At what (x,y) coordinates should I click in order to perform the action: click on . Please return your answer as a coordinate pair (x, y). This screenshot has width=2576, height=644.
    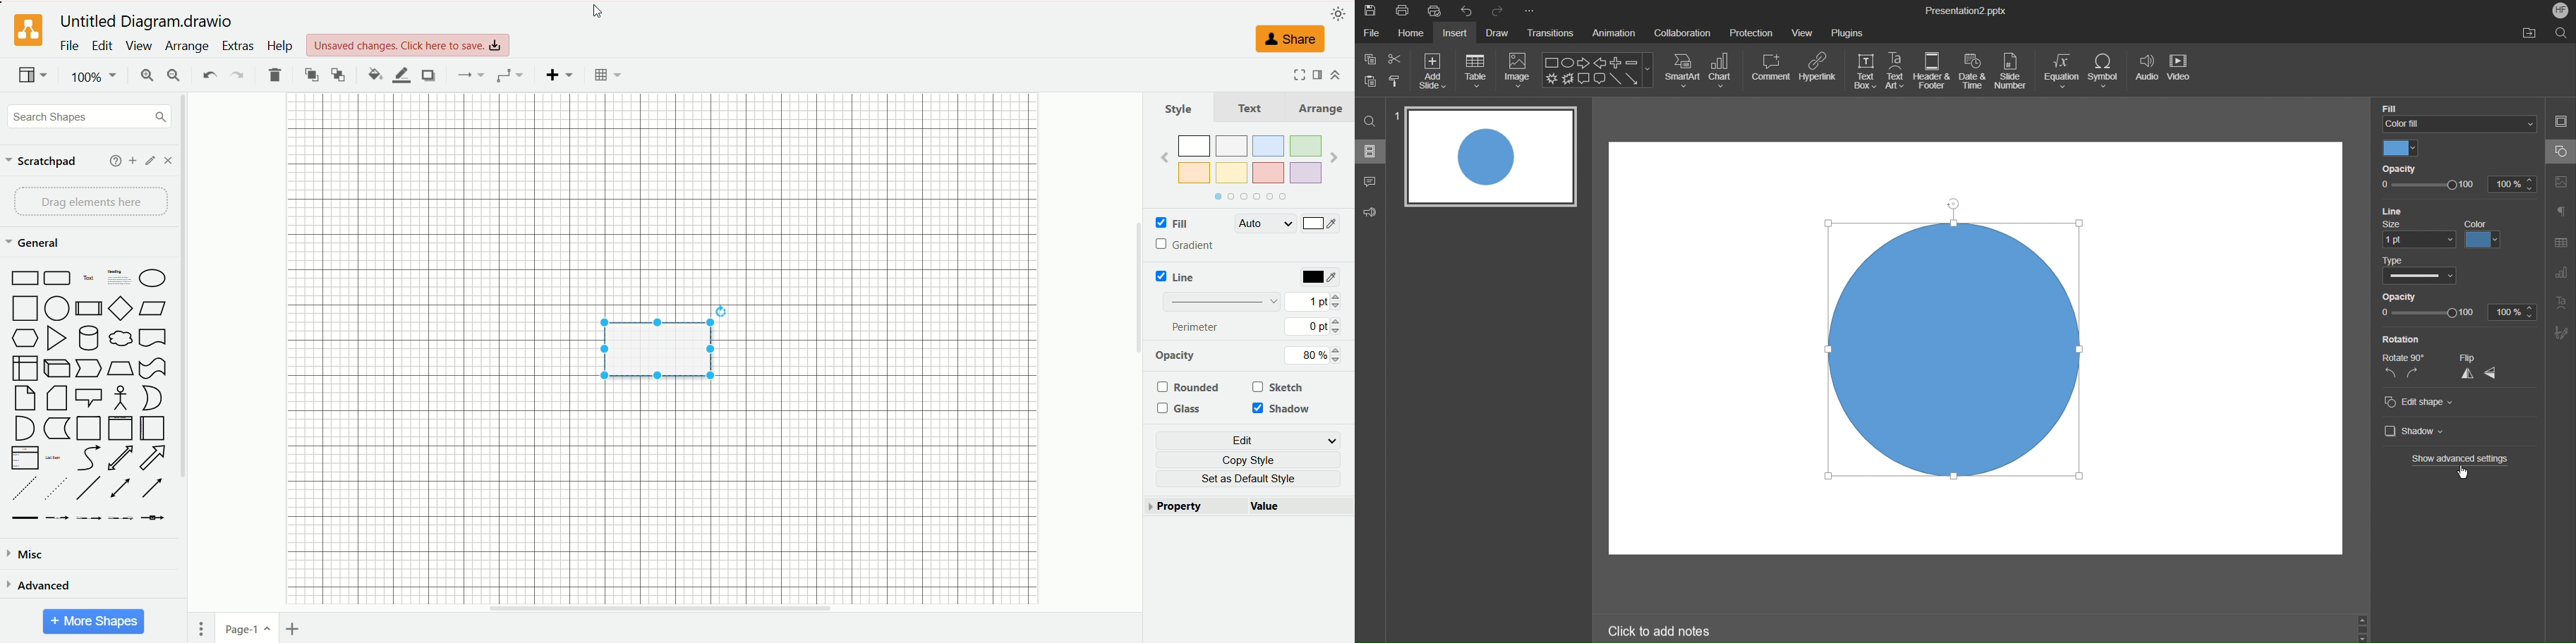
    Looking at the image, I should click on (1371, 80).